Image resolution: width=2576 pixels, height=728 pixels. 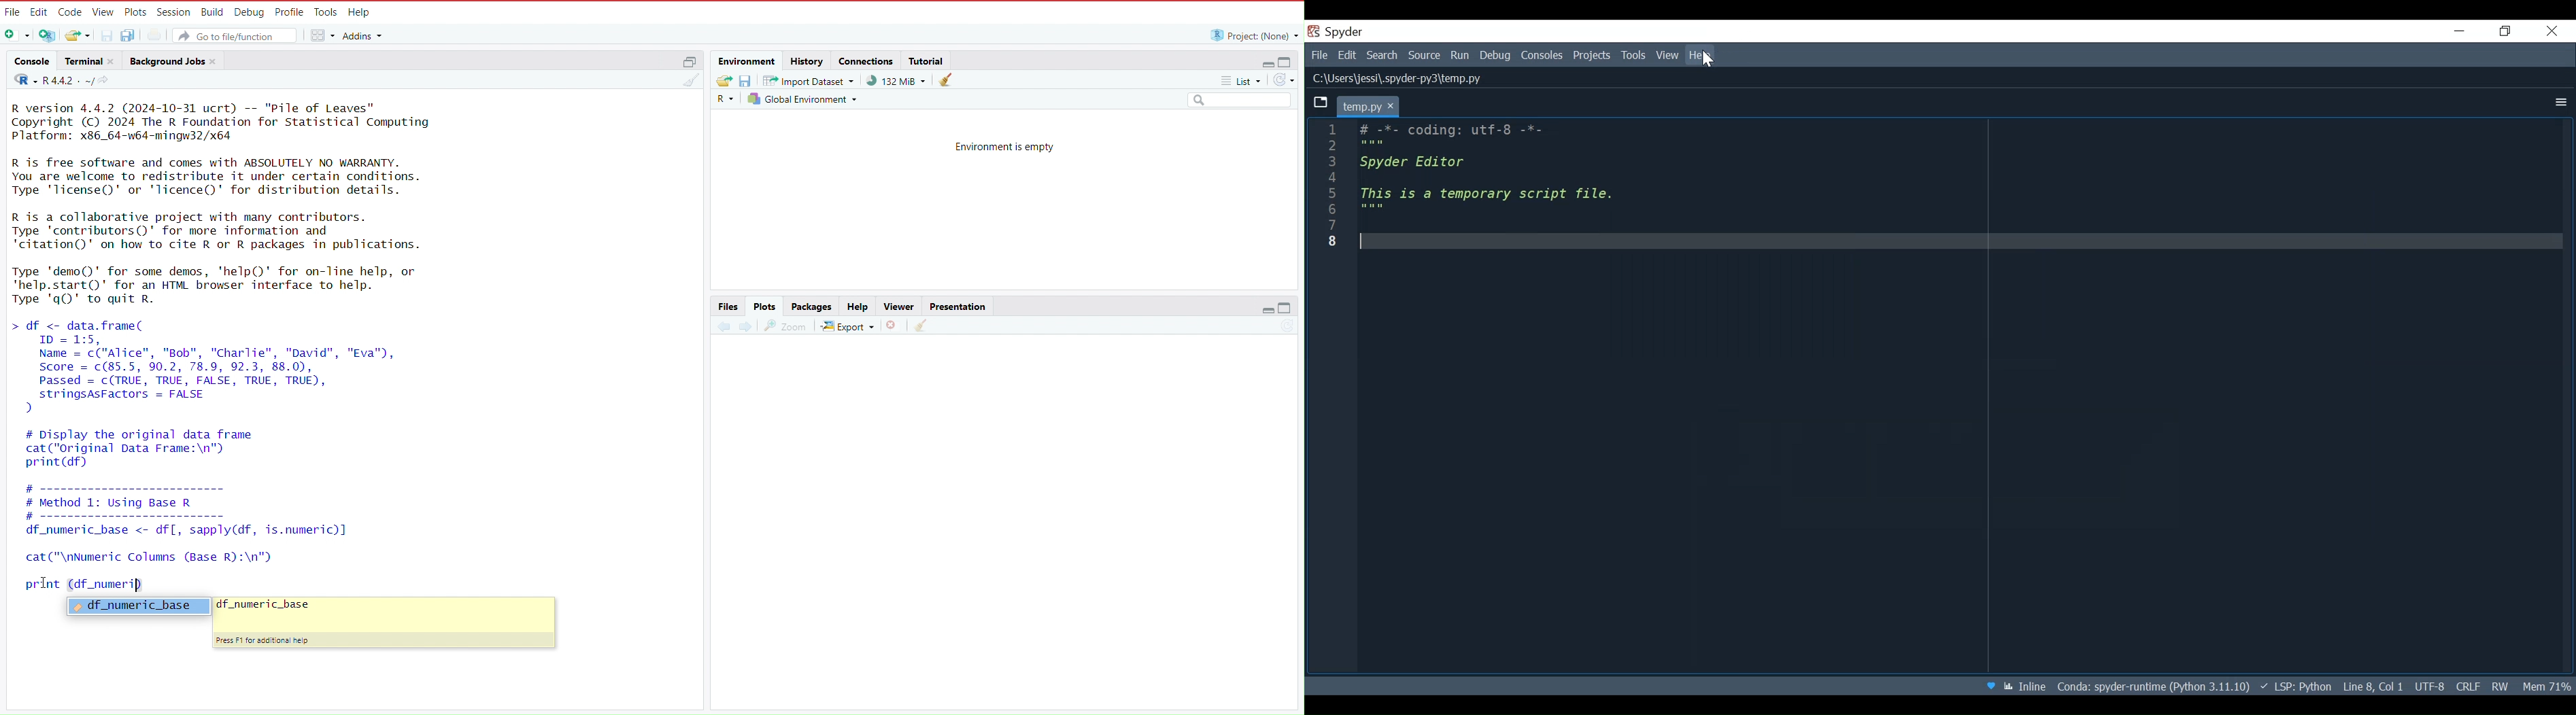 I want to click on R version 4.4.2 (2024-10-31 ucrt) -- "Pile of Leaves"
Copyright (C) 2024 The R Foundation for Statistical Computing
Platform: x86_64-w64-mingw32/x64, so click(x=228, y=121).